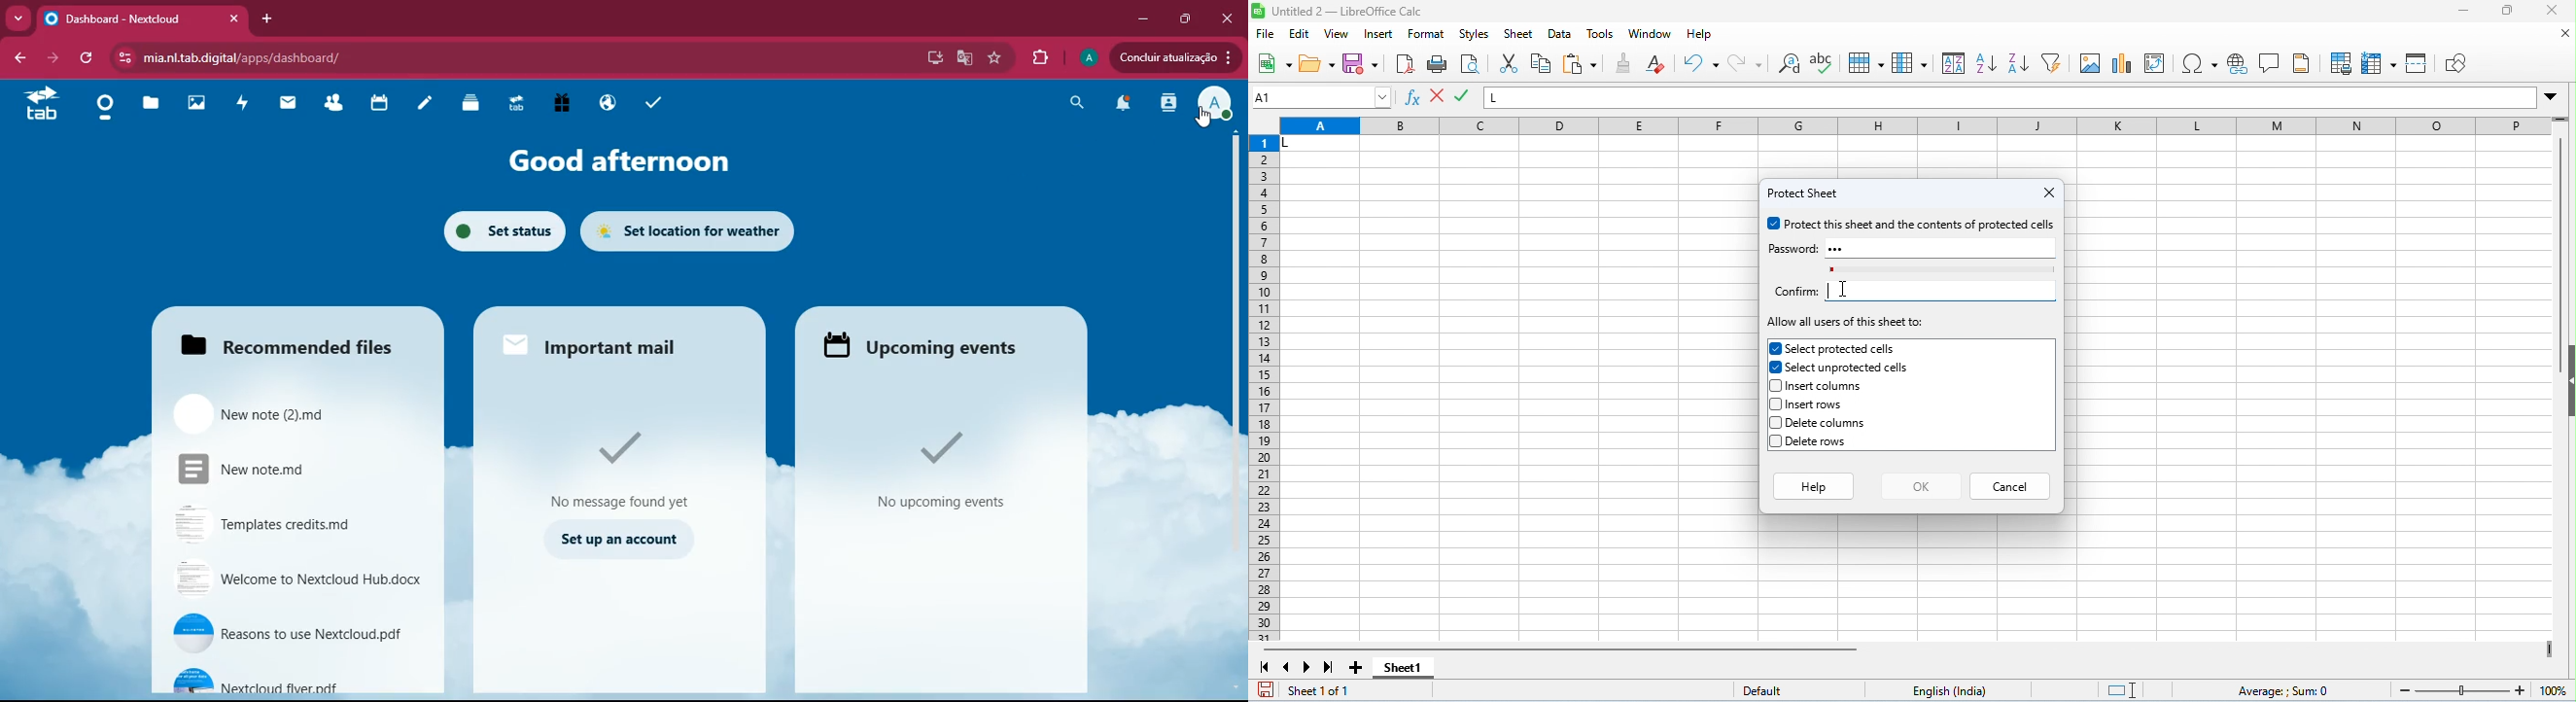  Describe the element at coordinates (300, 580) in the screenshot. I see `Welcome to Nextcloud Hub.docx` at that location.